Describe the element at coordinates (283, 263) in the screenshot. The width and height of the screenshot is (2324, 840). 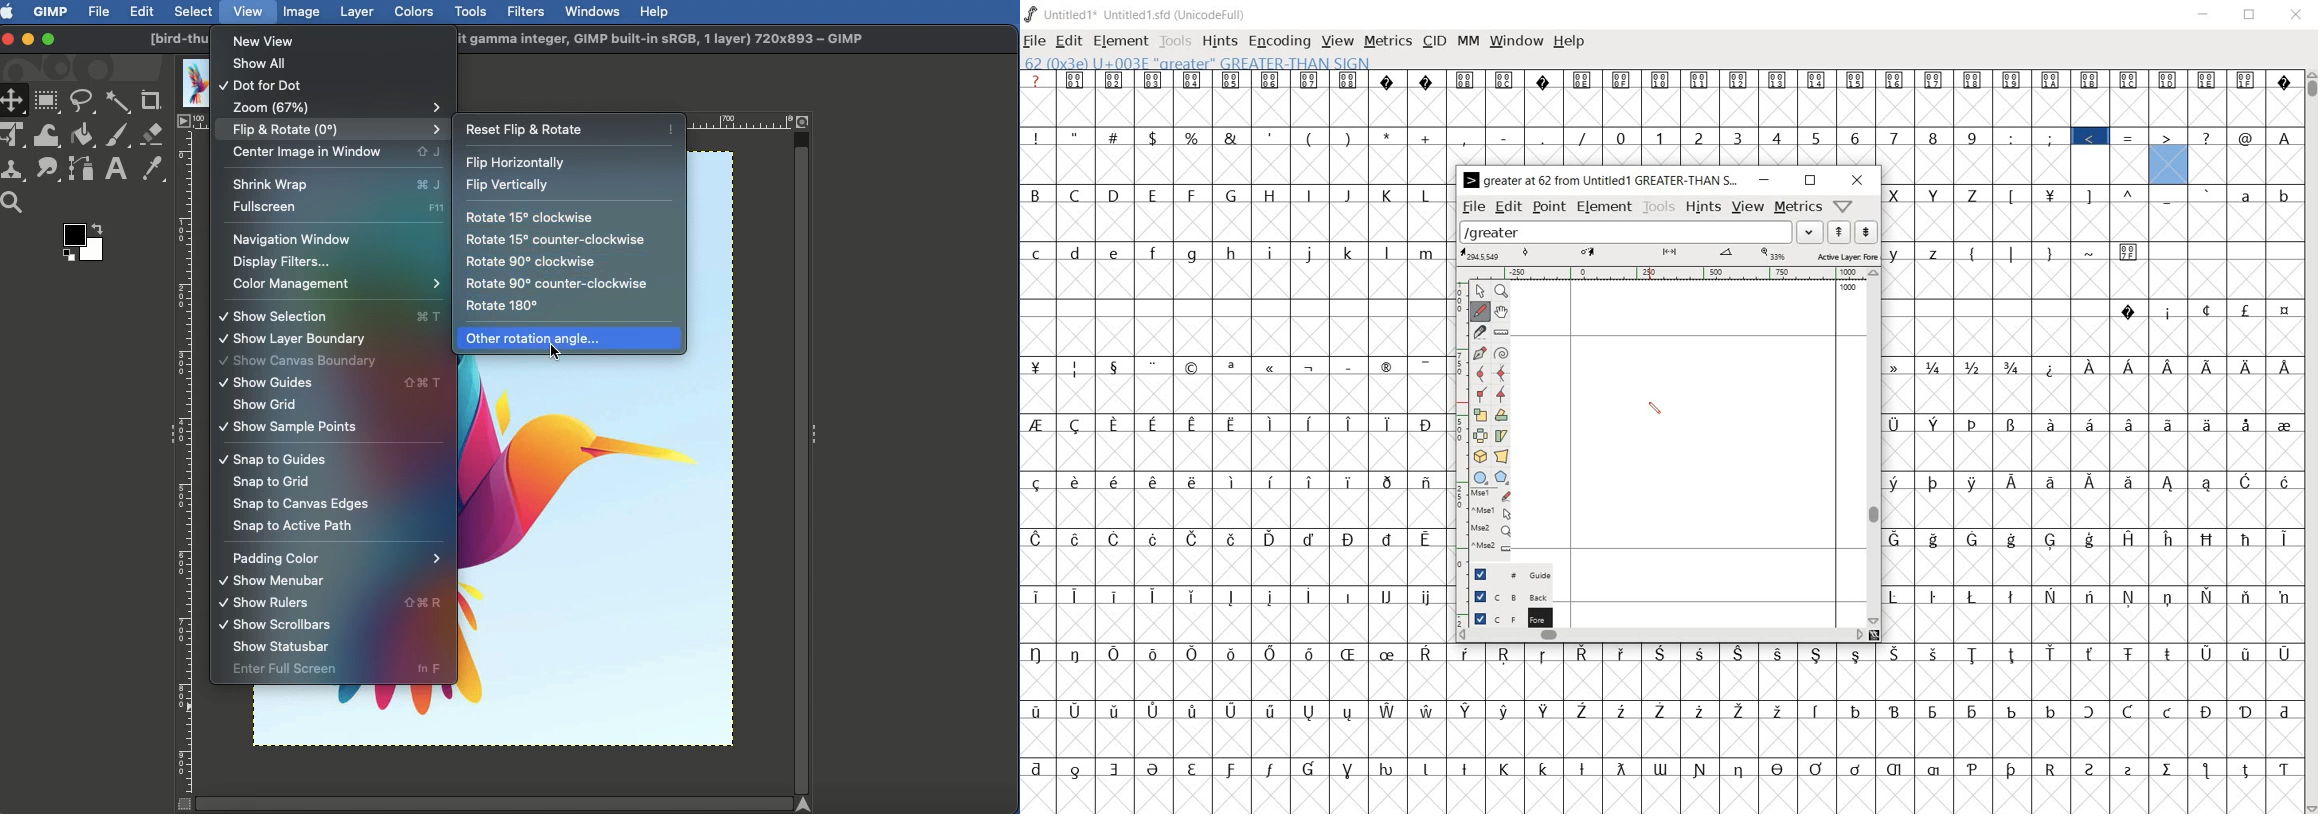
I see `Display filters` at that location.